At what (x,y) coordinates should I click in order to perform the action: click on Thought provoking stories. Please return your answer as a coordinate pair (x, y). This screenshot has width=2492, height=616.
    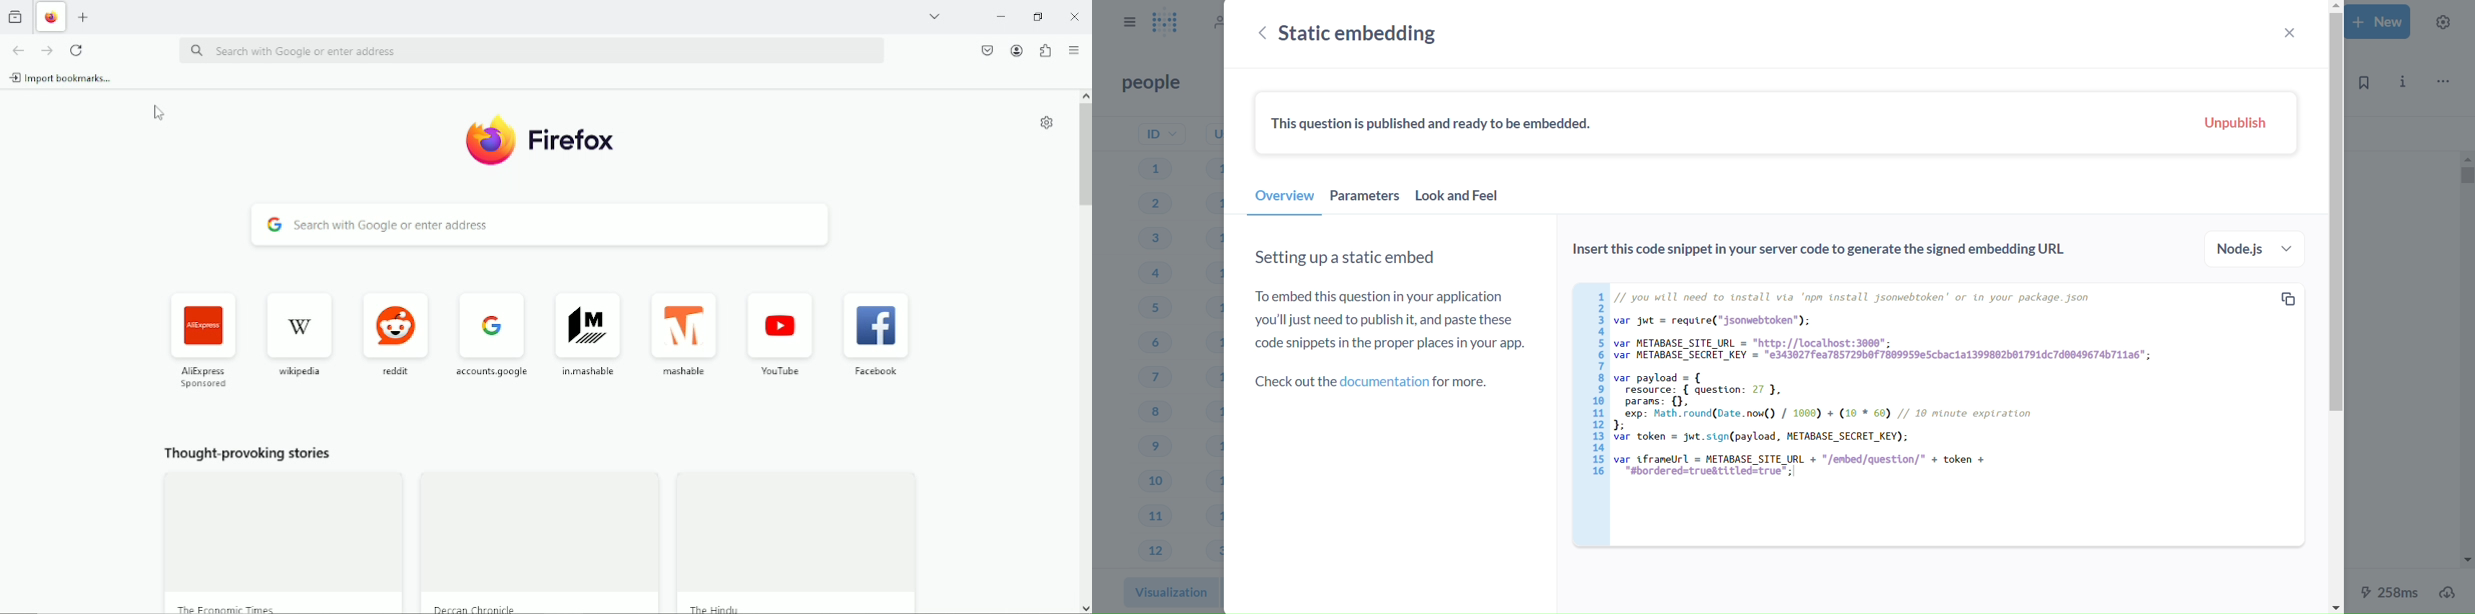
    Looking at the image, I should click on (247, 456).